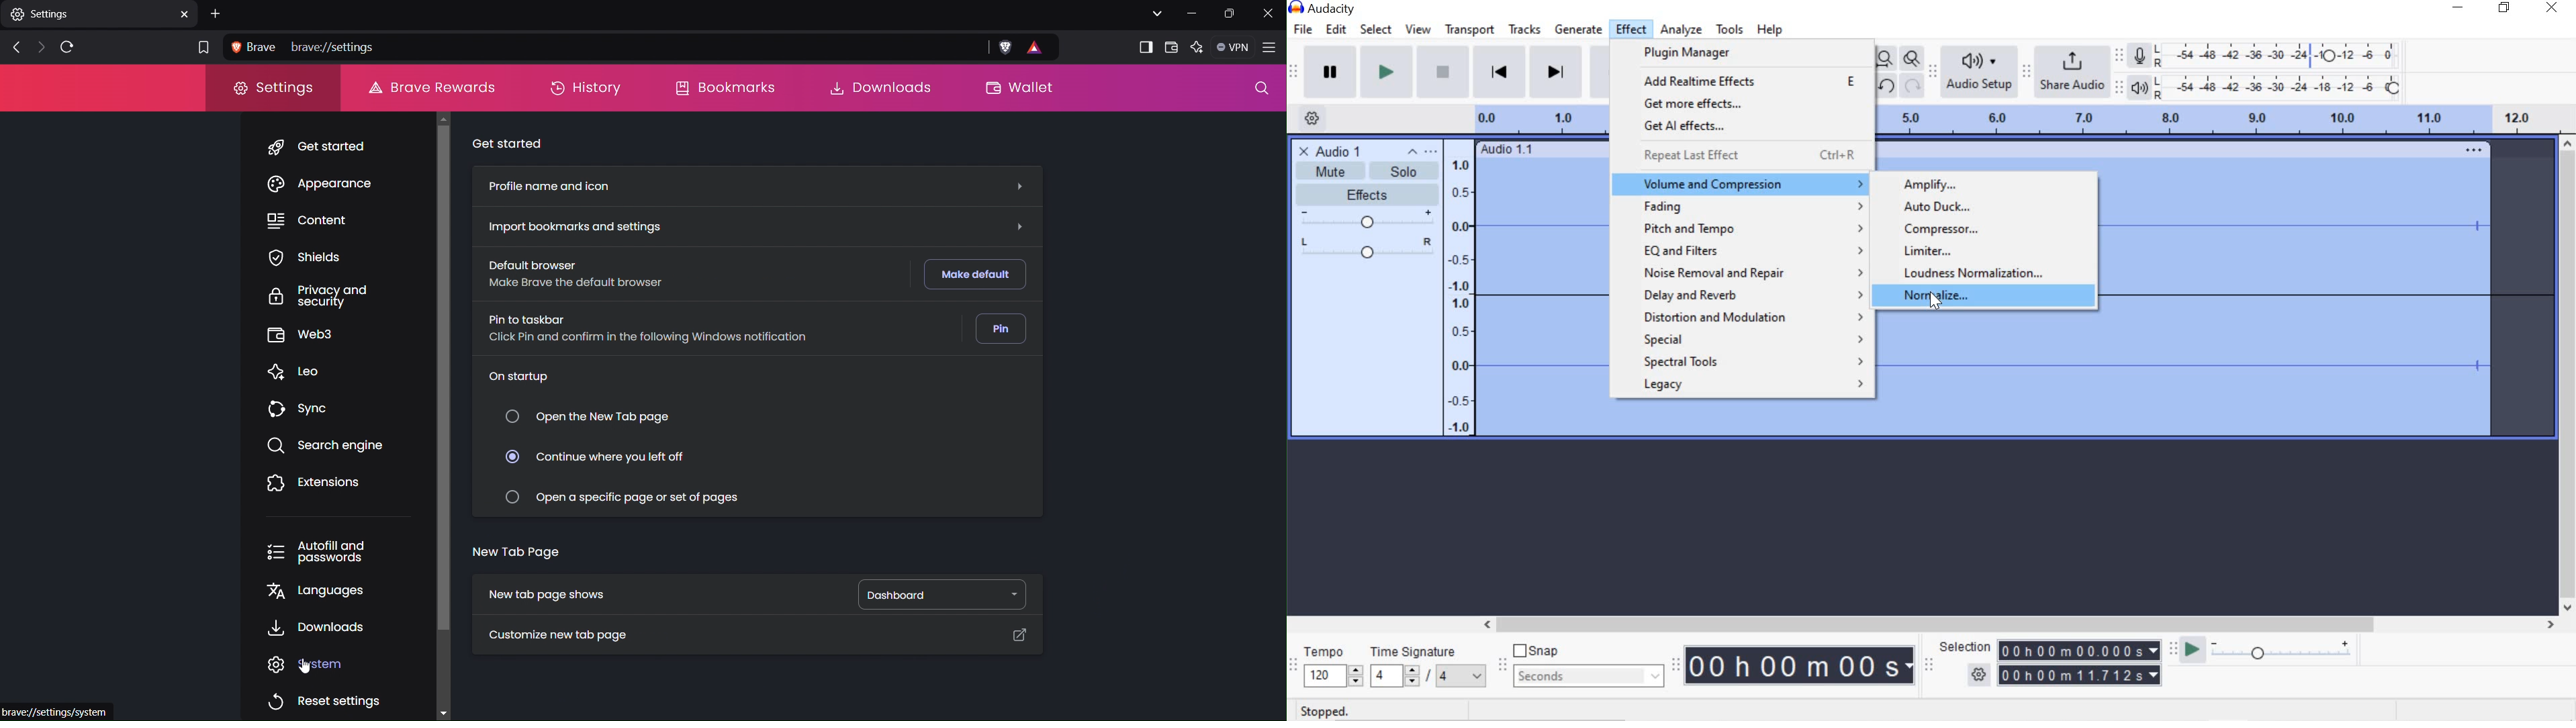  Describe the element at coordinates (1930, 185) in the screenshot. I see `Amplify` at that location.